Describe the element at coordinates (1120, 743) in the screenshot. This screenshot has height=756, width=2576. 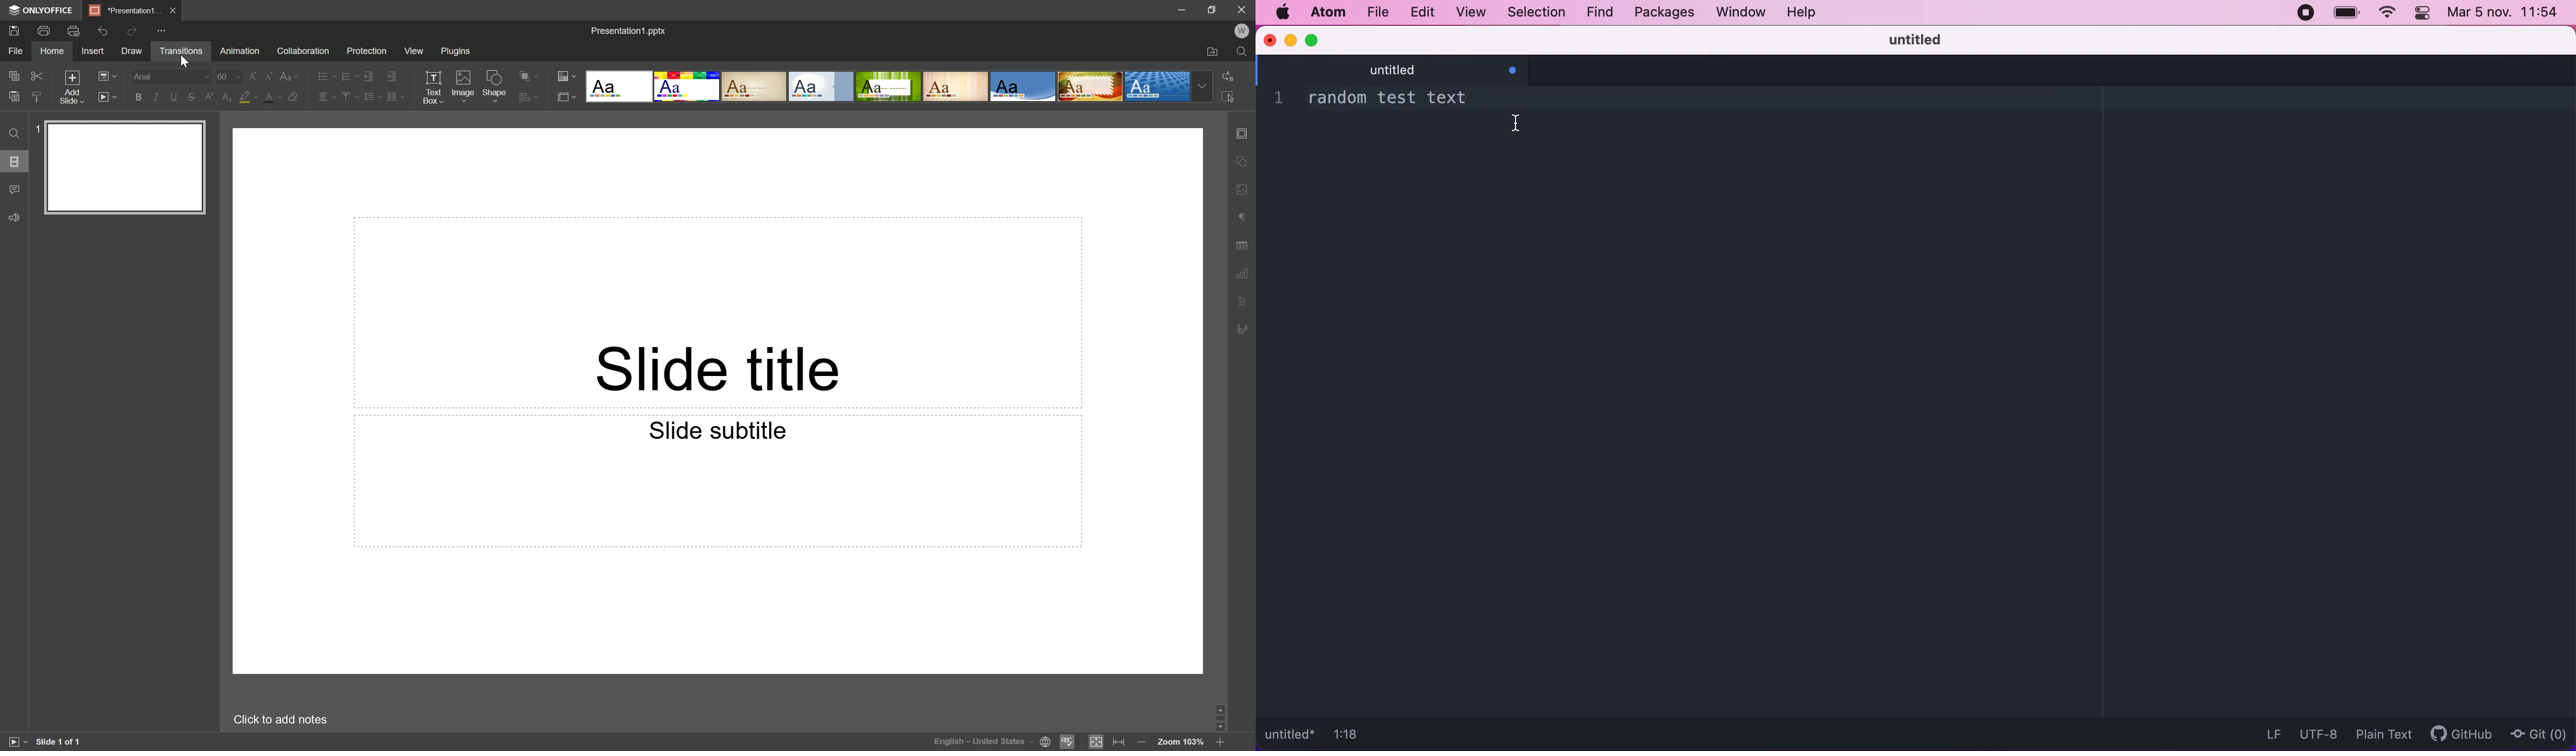
I see `Fit to width` at that location.